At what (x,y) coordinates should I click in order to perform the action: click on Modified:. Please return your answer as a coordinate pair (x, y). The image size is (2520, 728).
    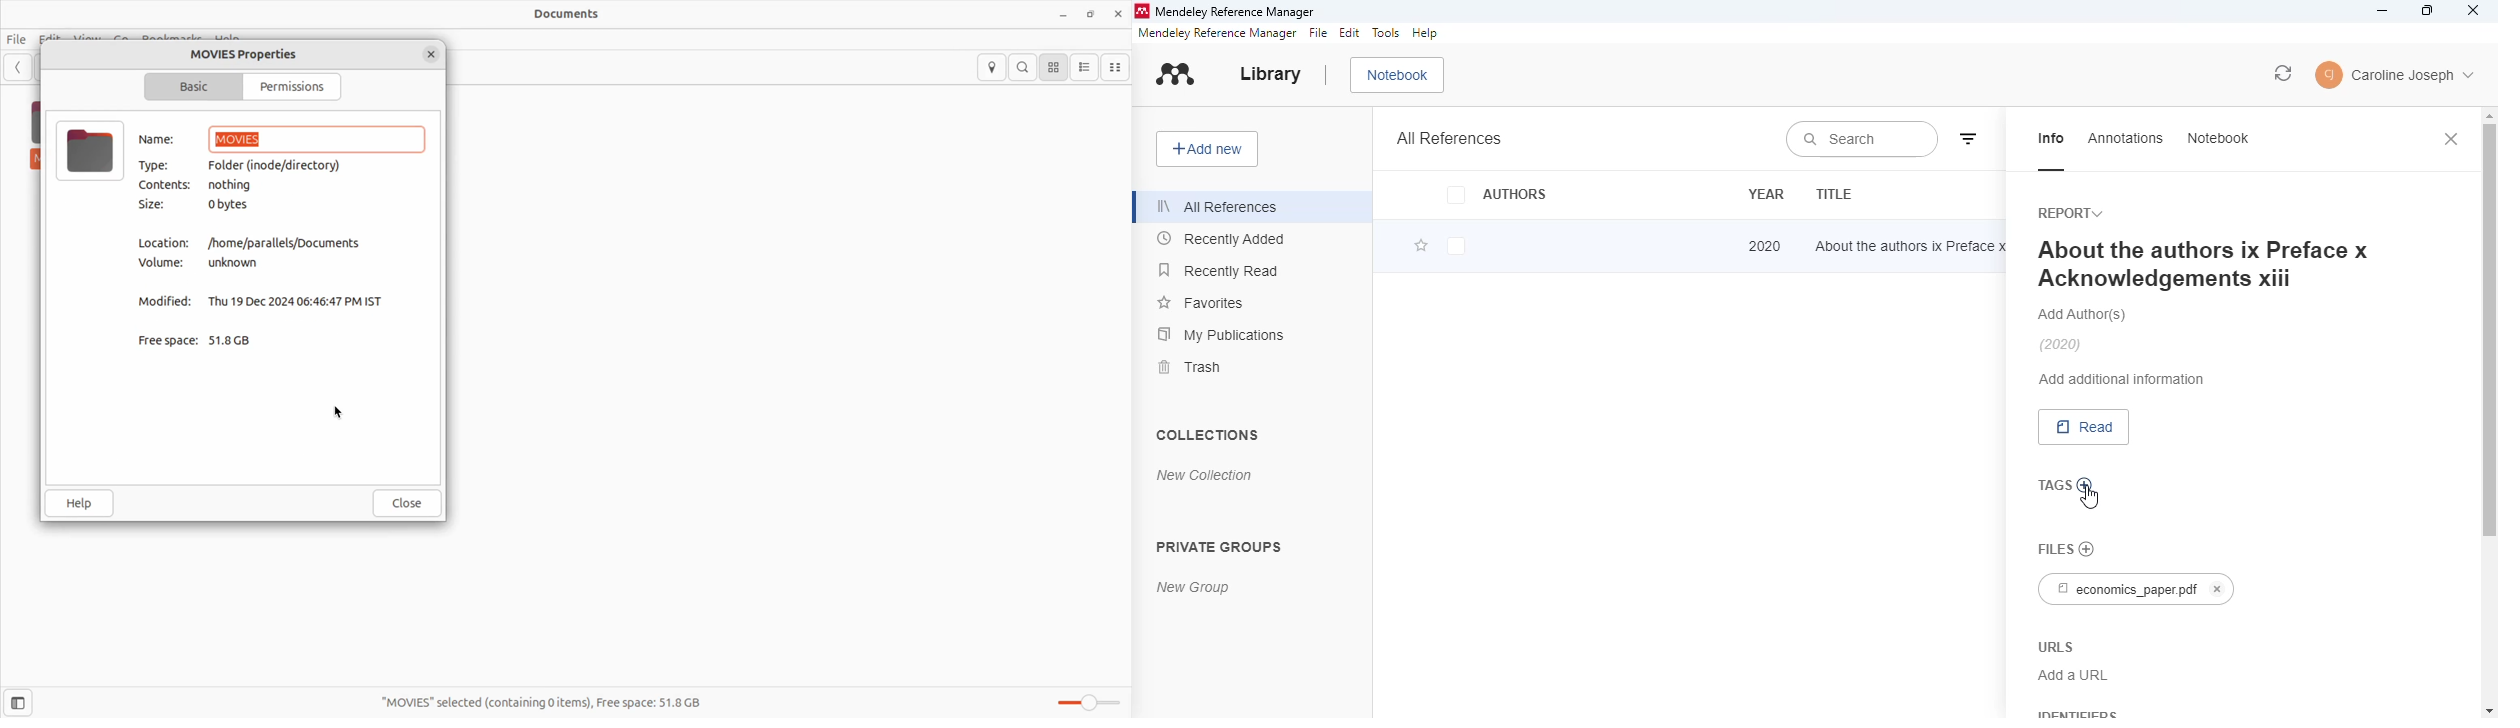
    Looking at the image, I should click on (165, 304).